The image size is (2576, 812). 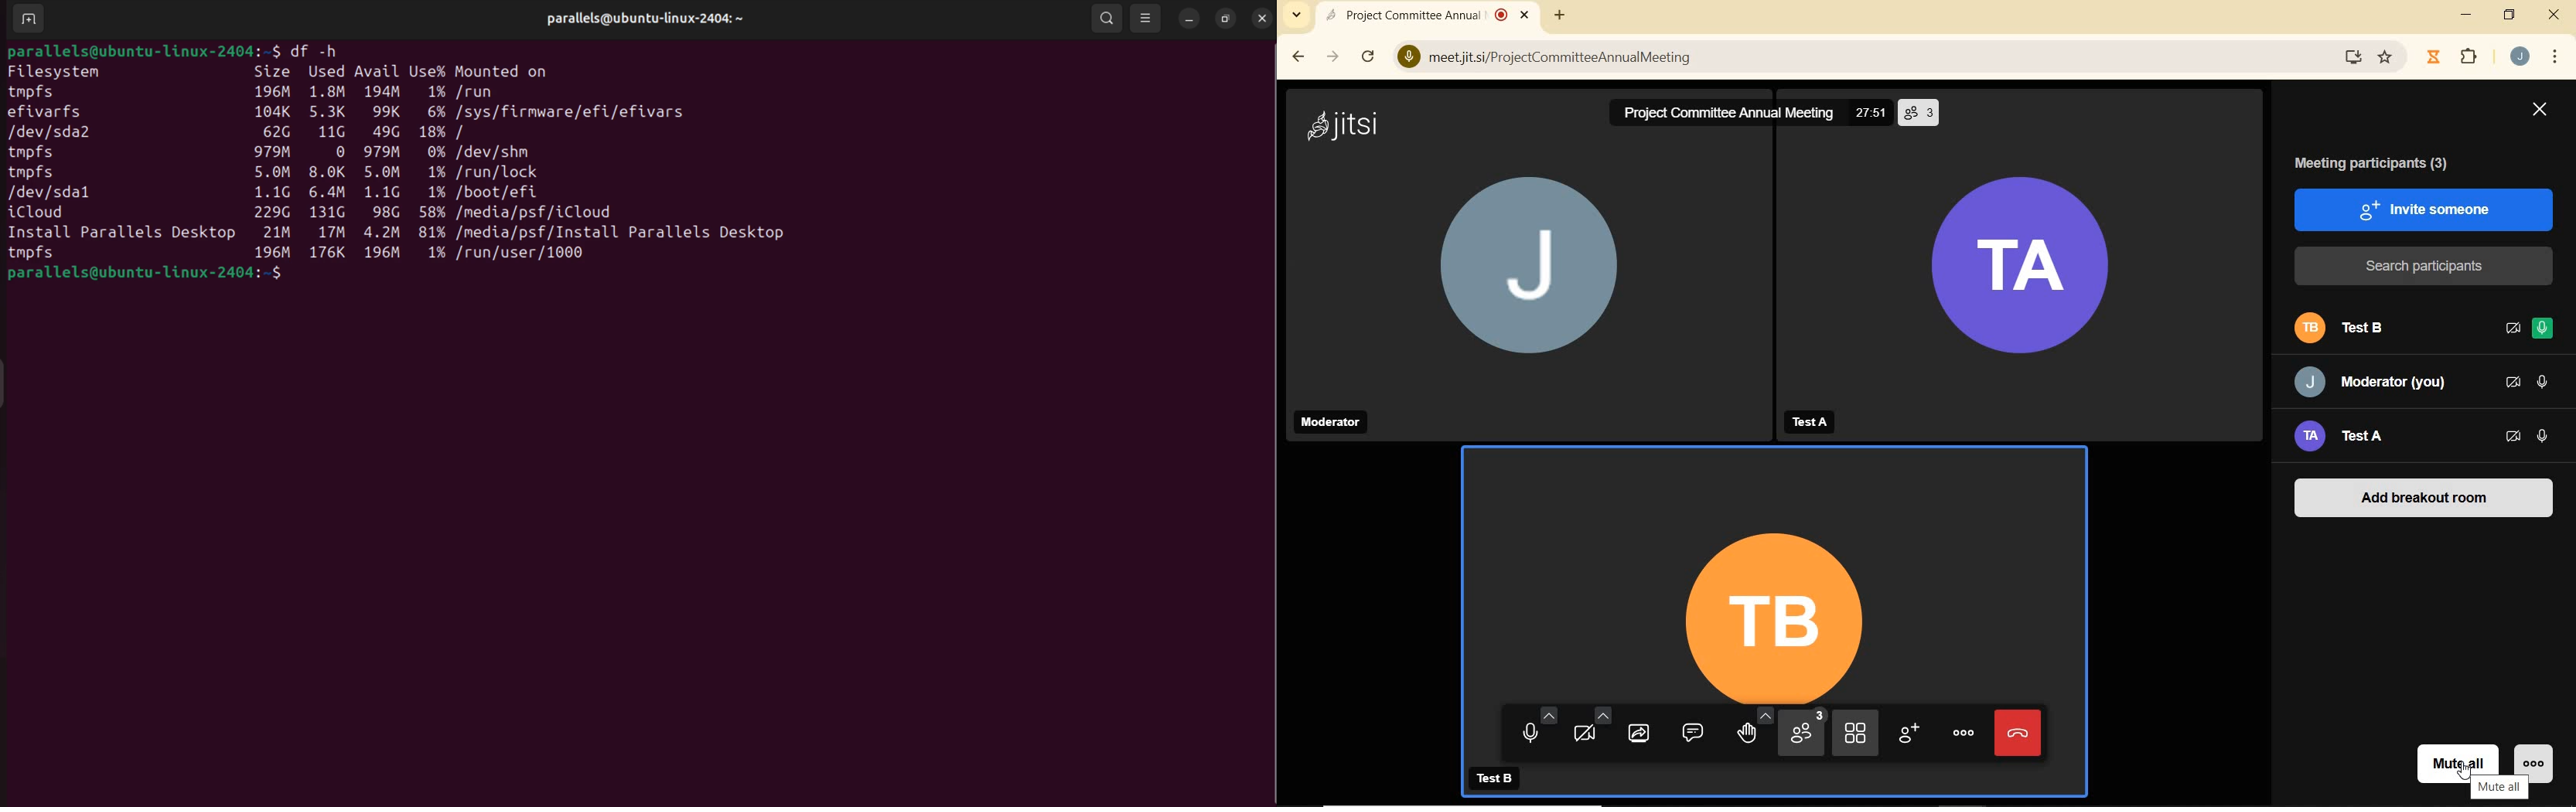 I want to click on TA, so click(x=2022, y=271).